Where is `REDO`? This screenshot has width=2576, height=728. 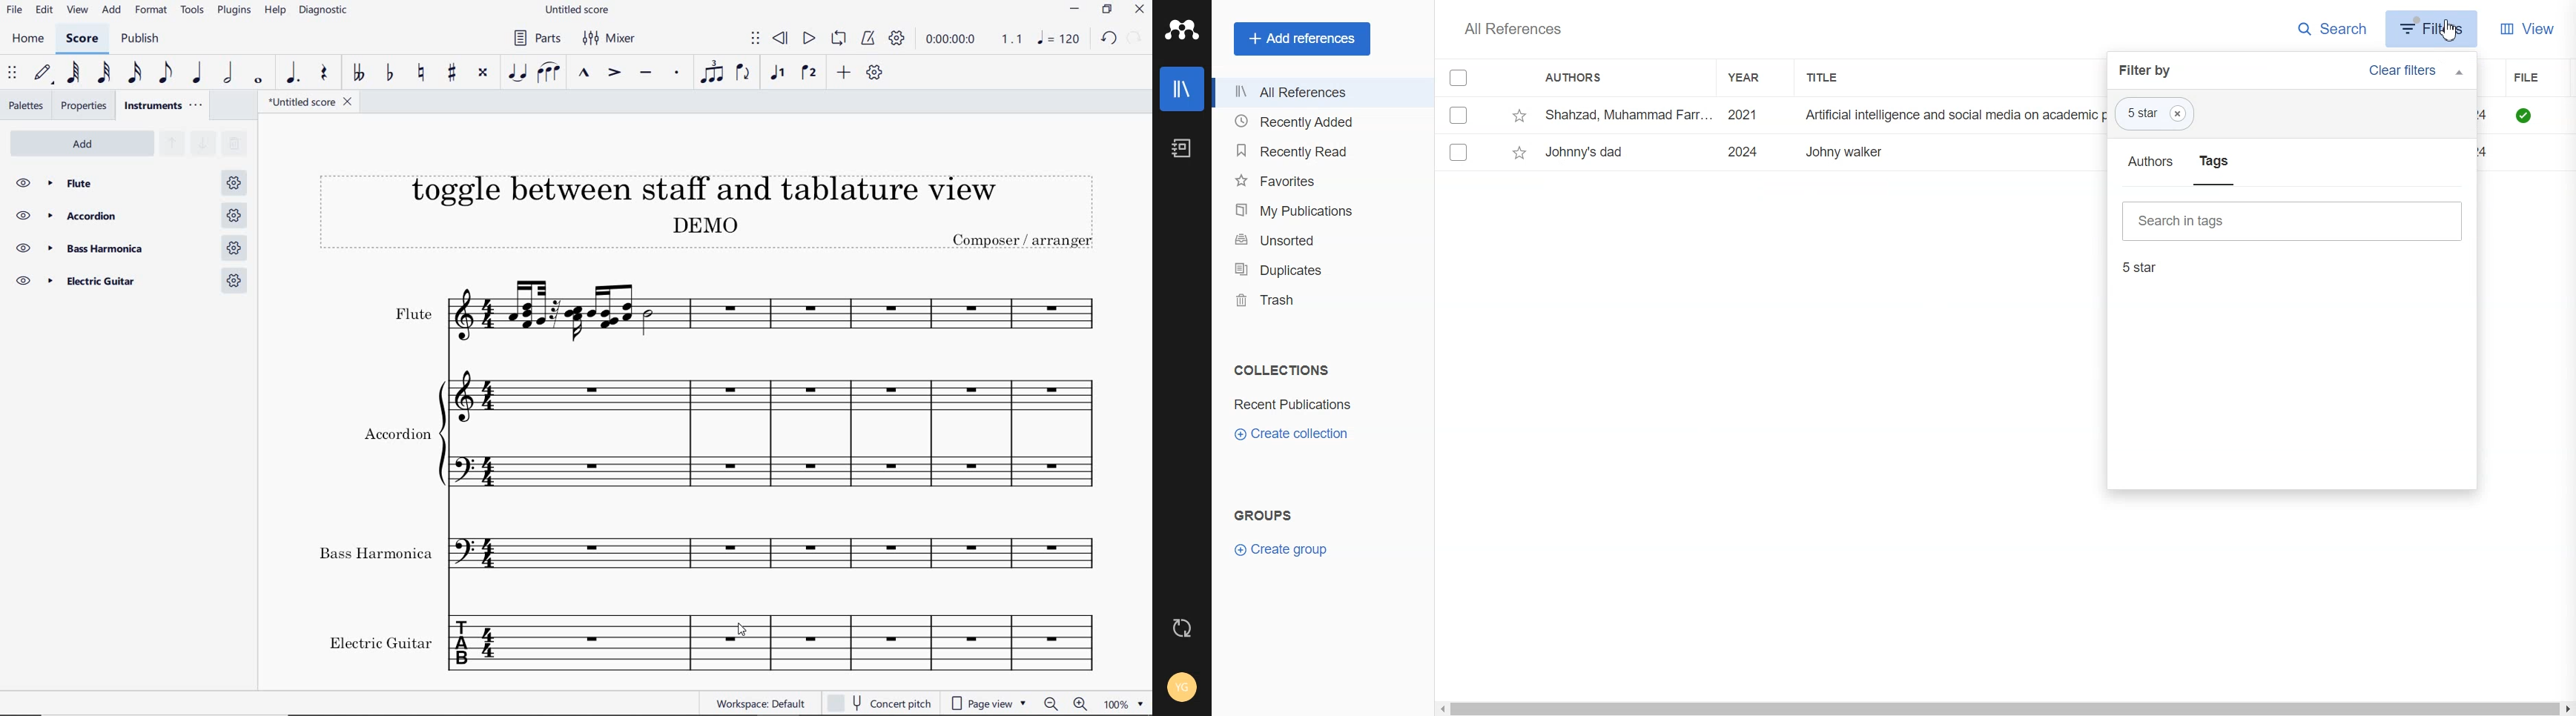
REDO is located at coordinates (1135, 39).